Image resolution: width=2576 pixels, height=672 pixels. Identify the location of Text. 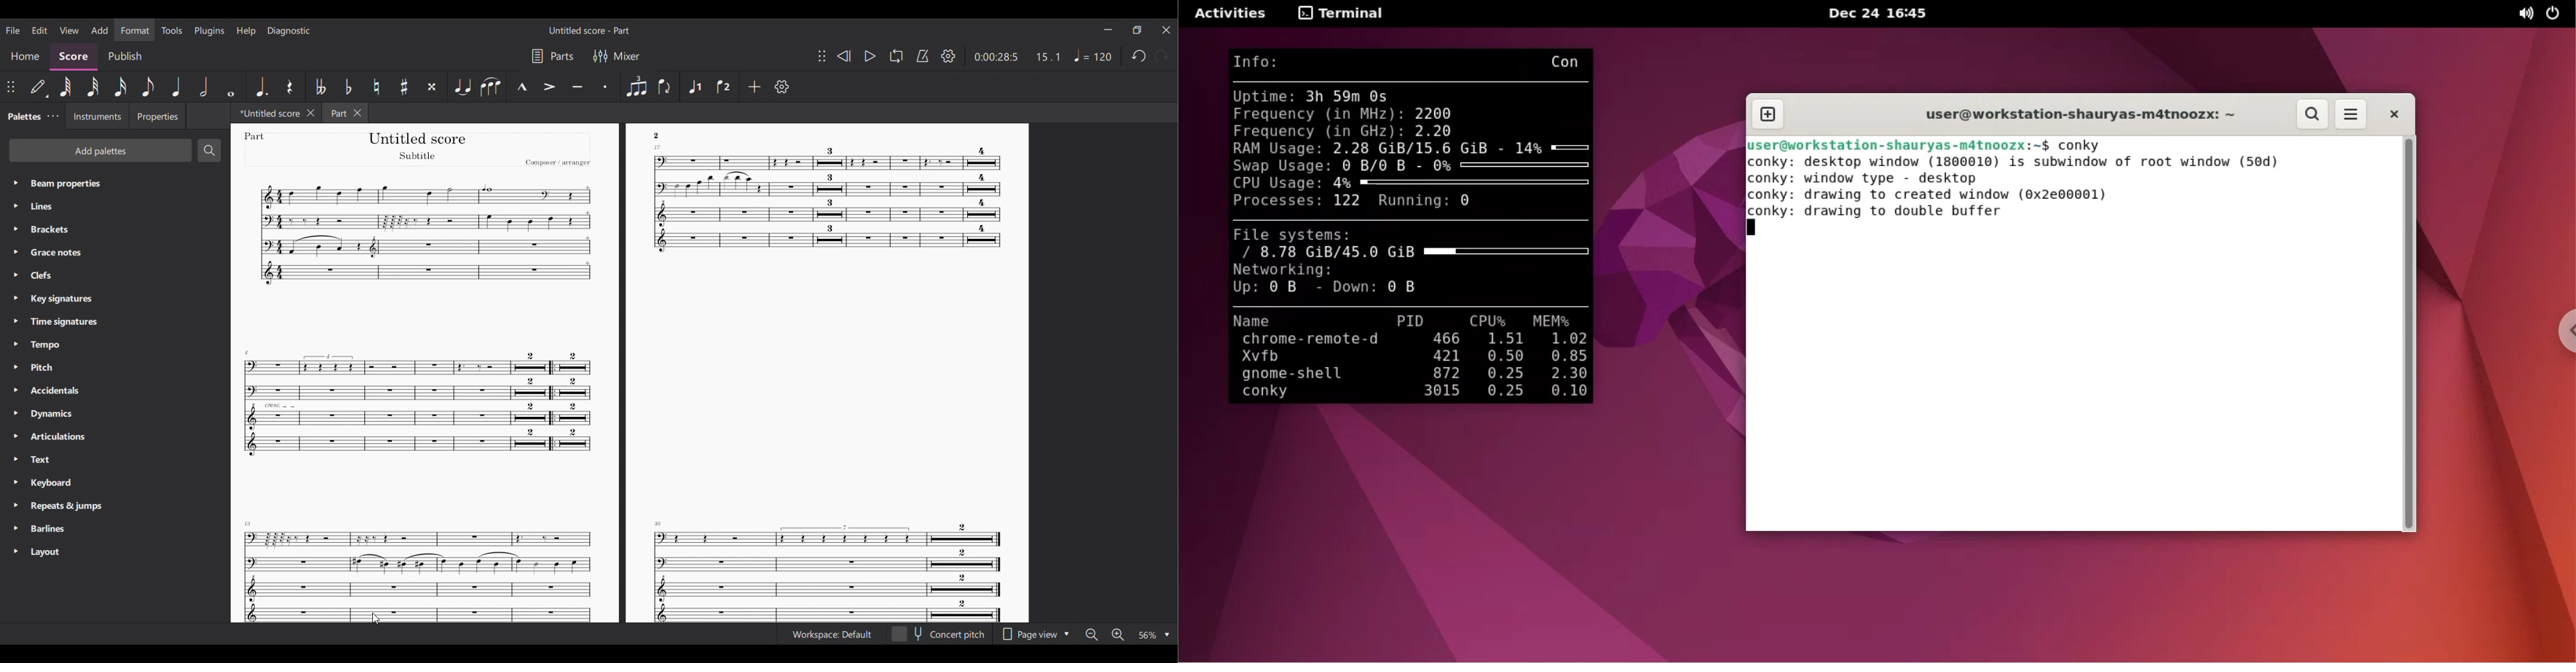
(53, 459).